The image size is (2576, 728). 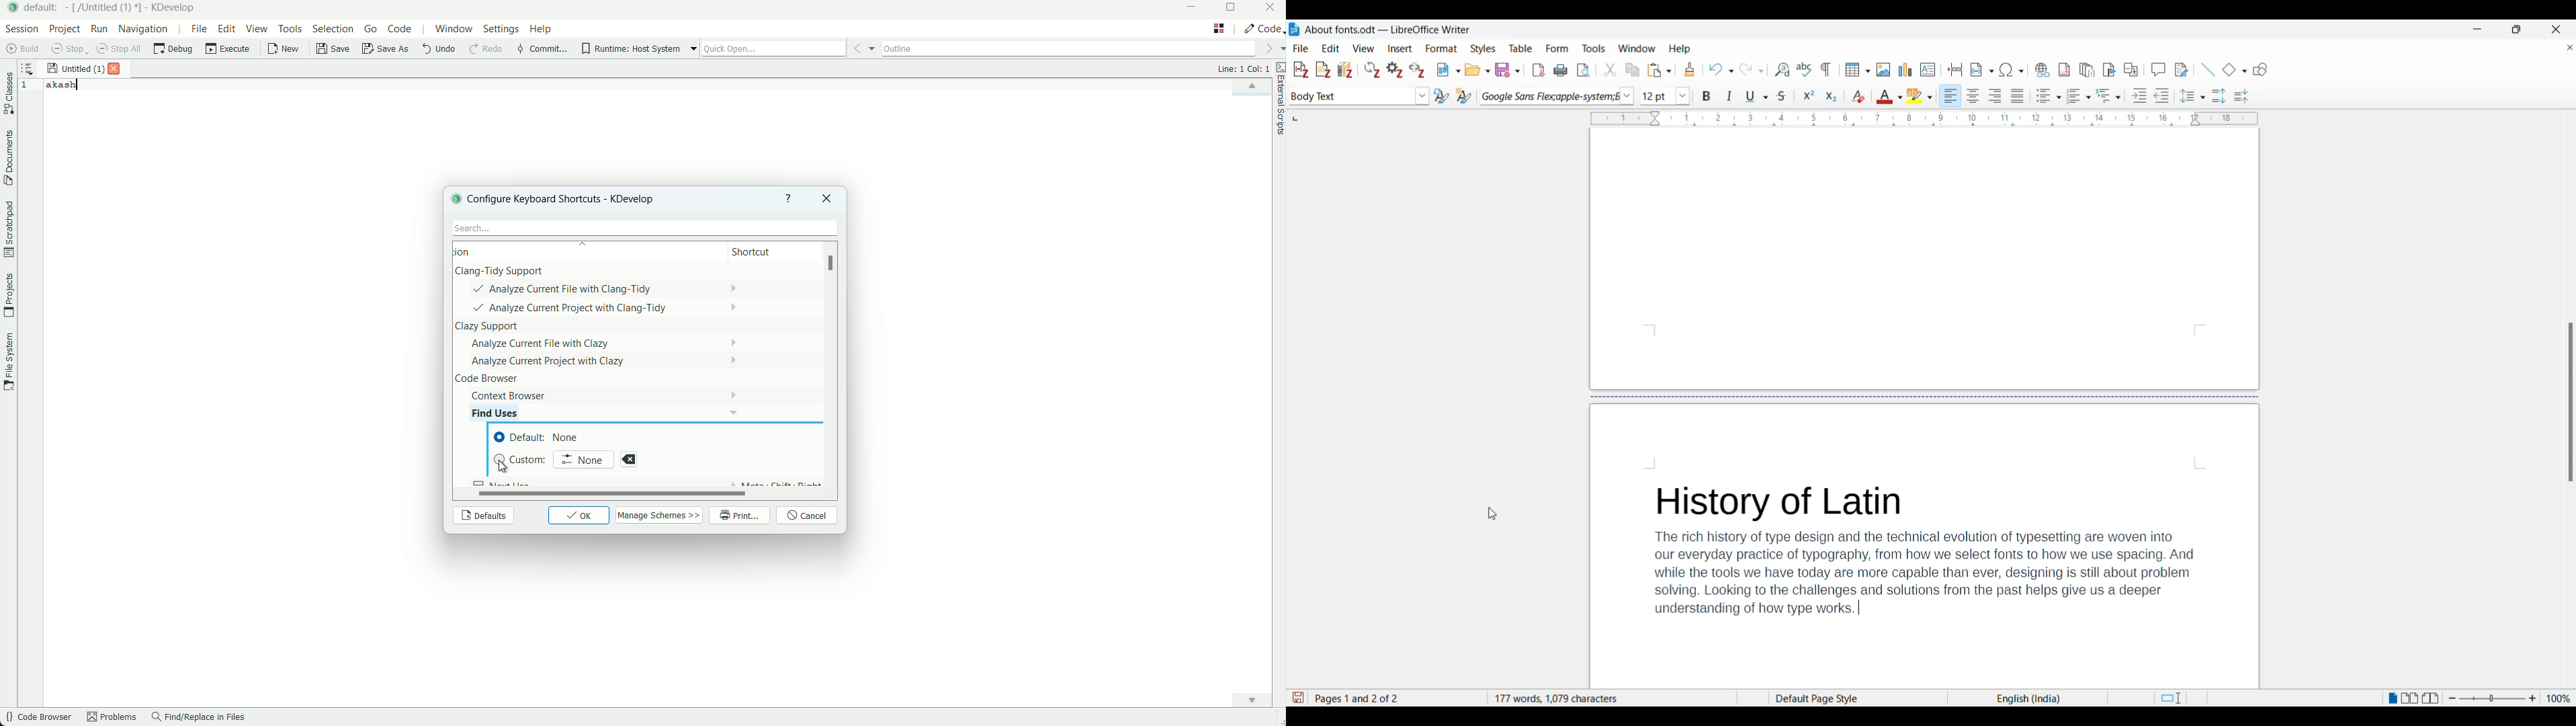 What do you see at coordinates (542, 438) in the screenshot?
I see `default` at bounding box center [542, 438].